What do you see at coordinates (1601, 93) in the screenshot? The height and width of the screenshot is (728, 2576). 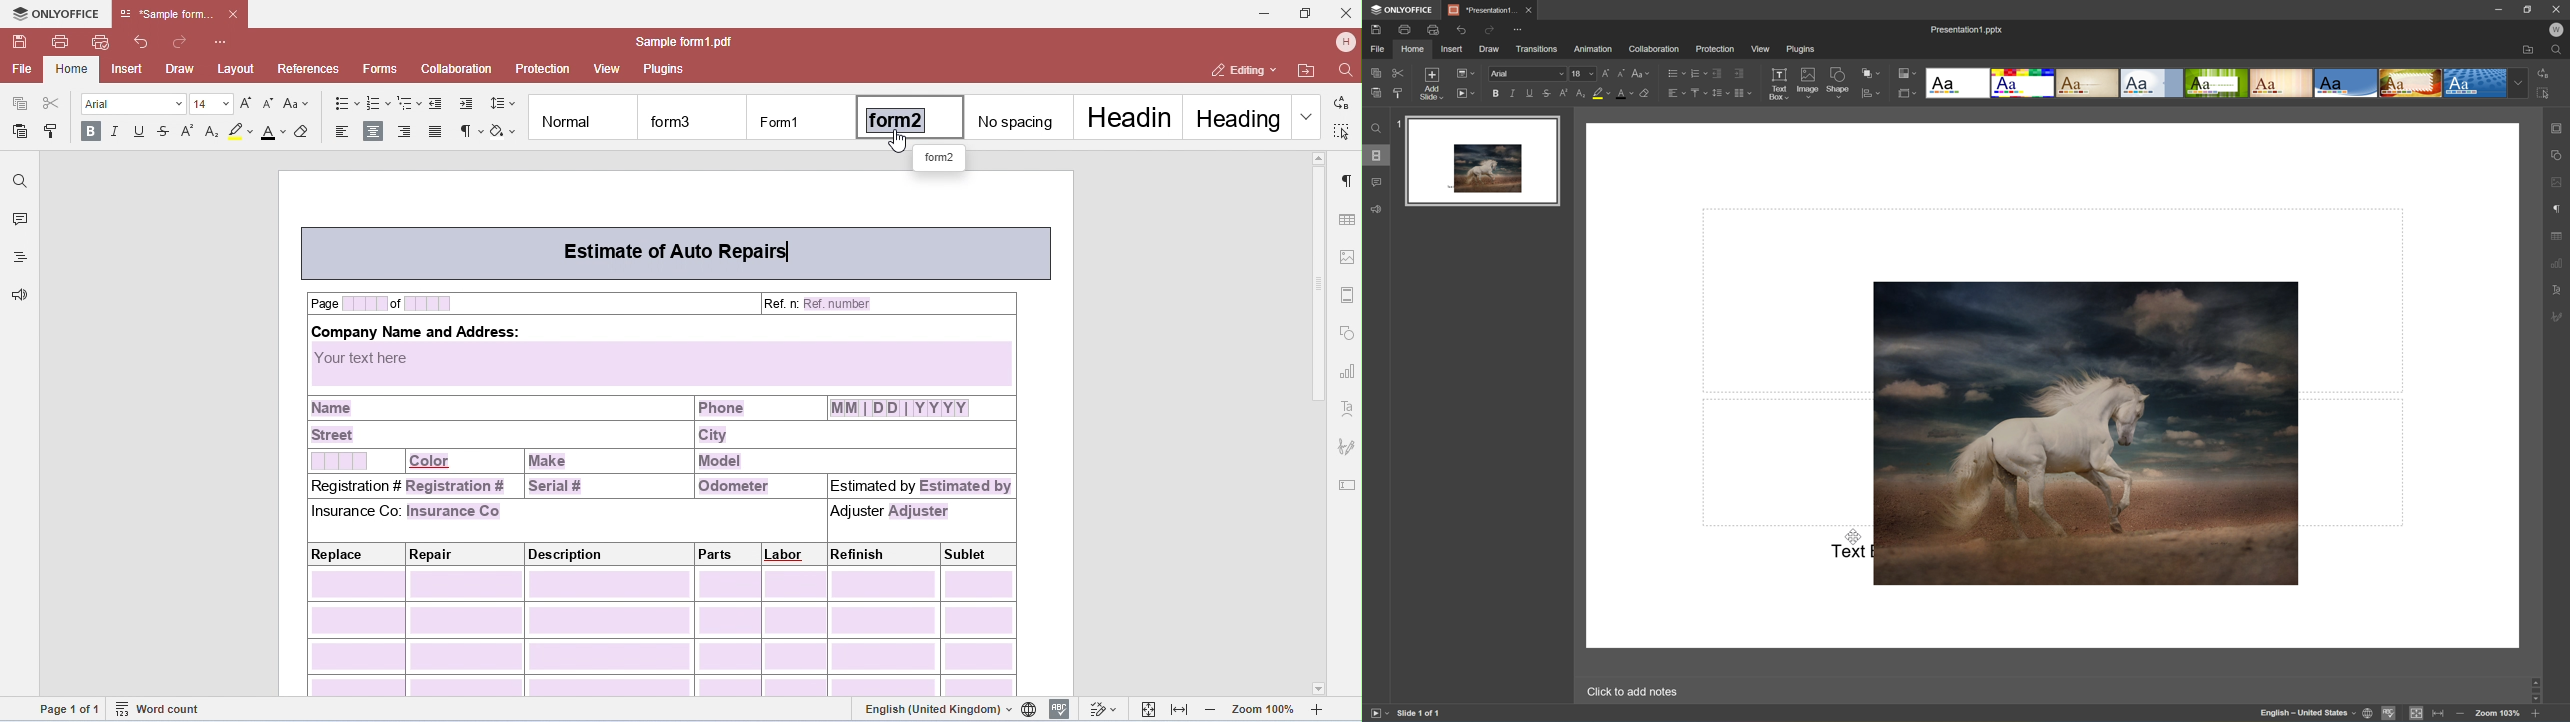 I see `Highlight color` at bounding box center [1601, 93].